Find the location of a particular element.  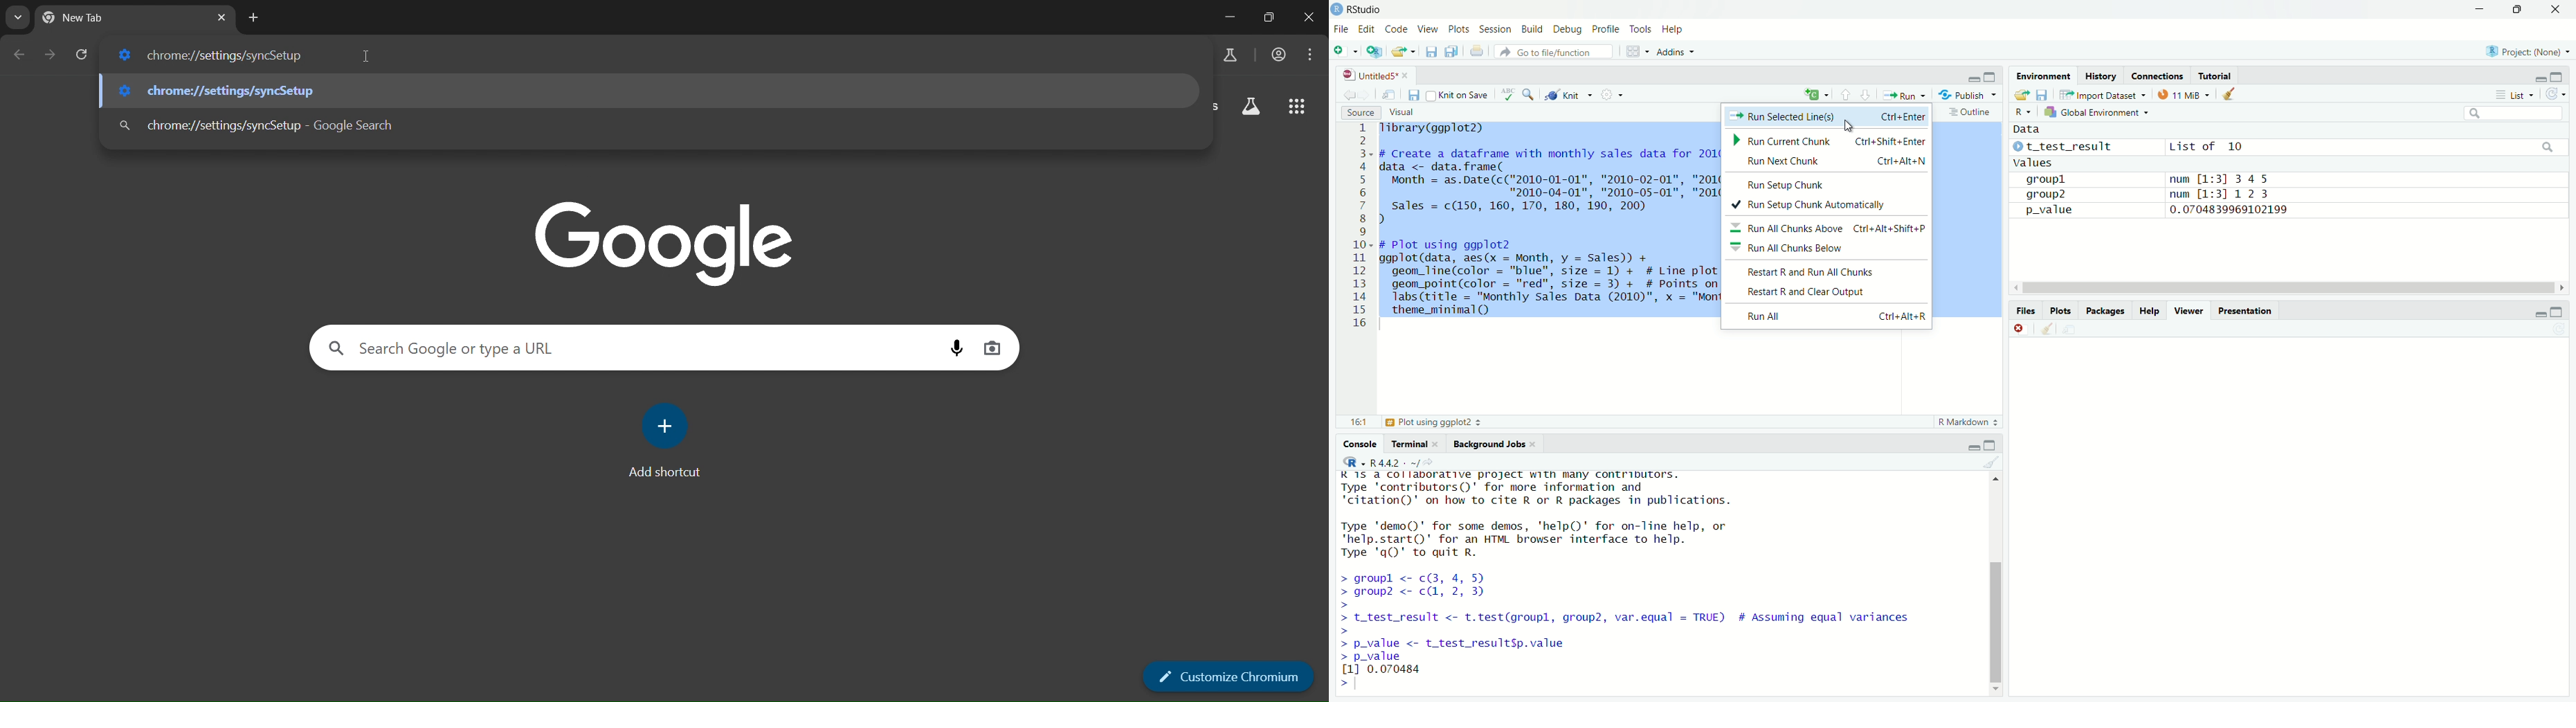

maximise is located at coordinates (2558, 77).